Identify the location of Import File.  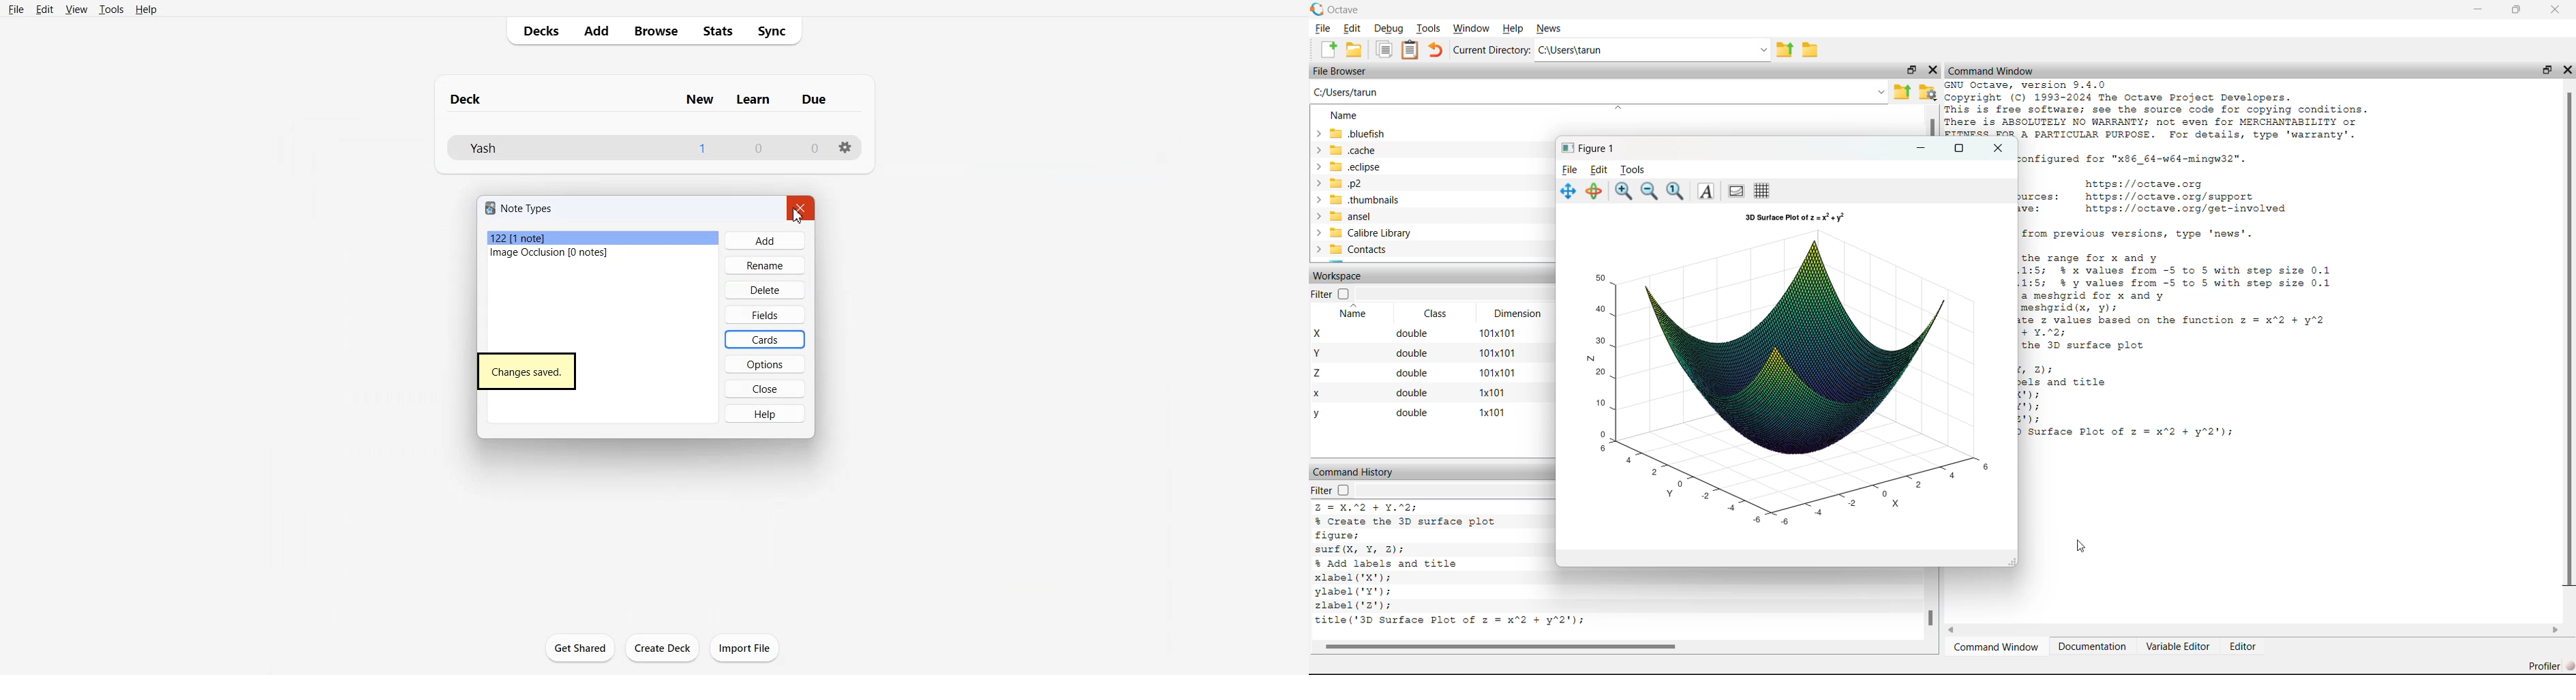
(744, 647).